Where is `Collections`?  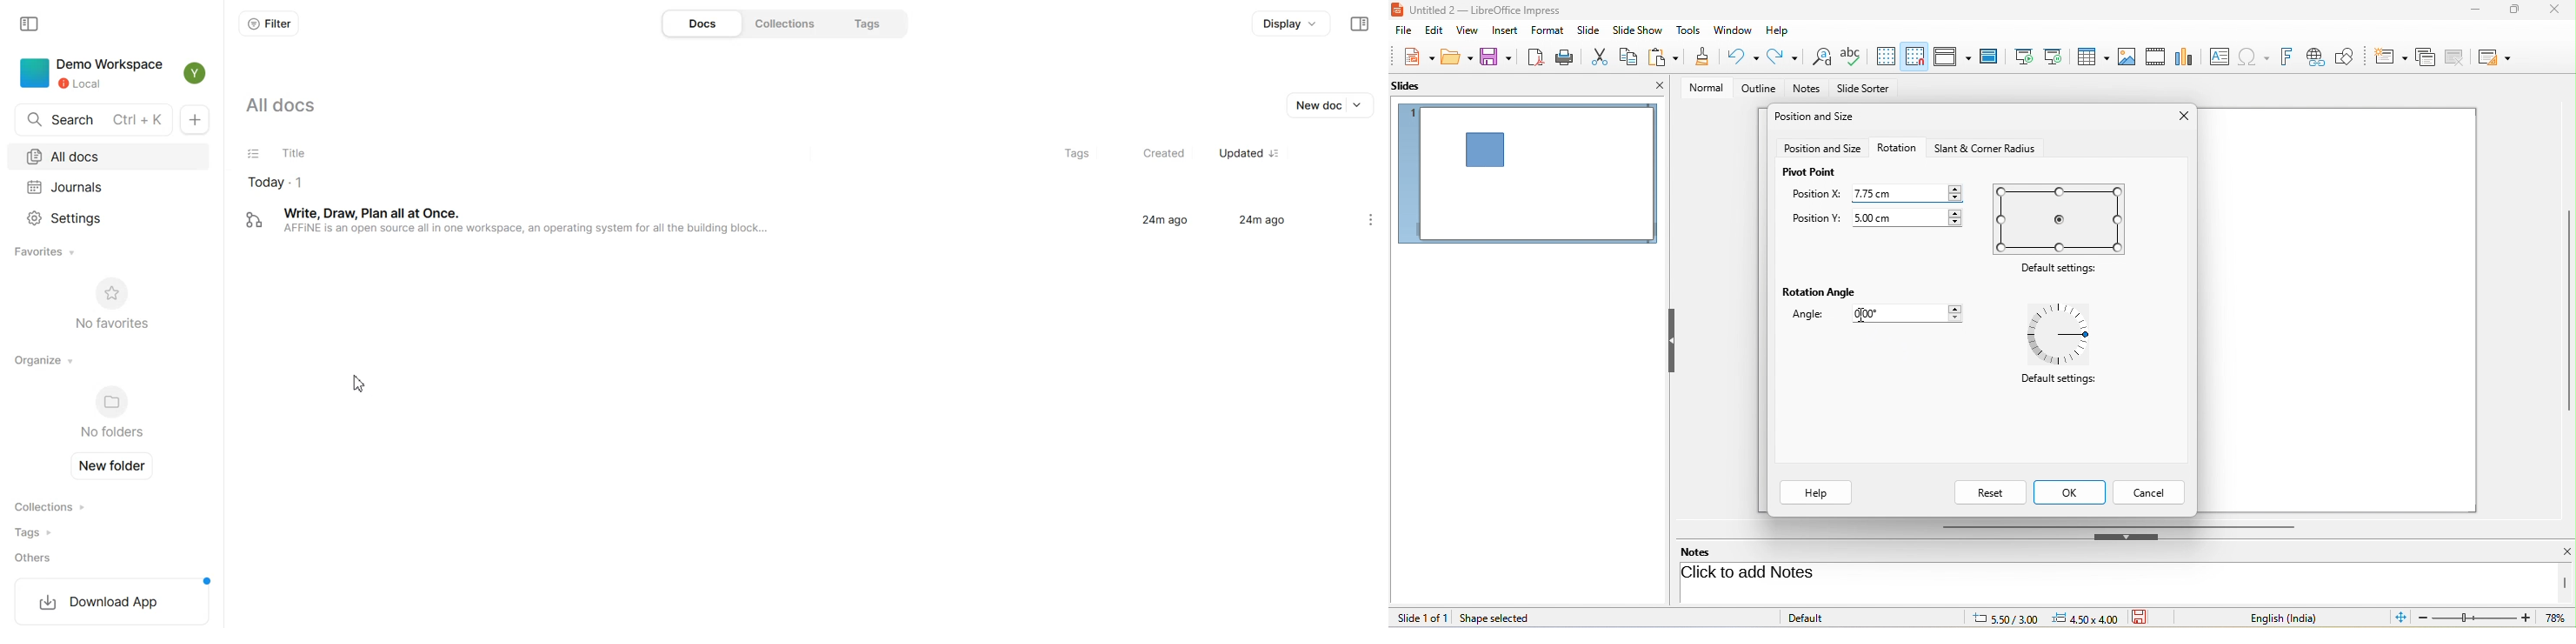 Collections is located at coordinates (786, 23).